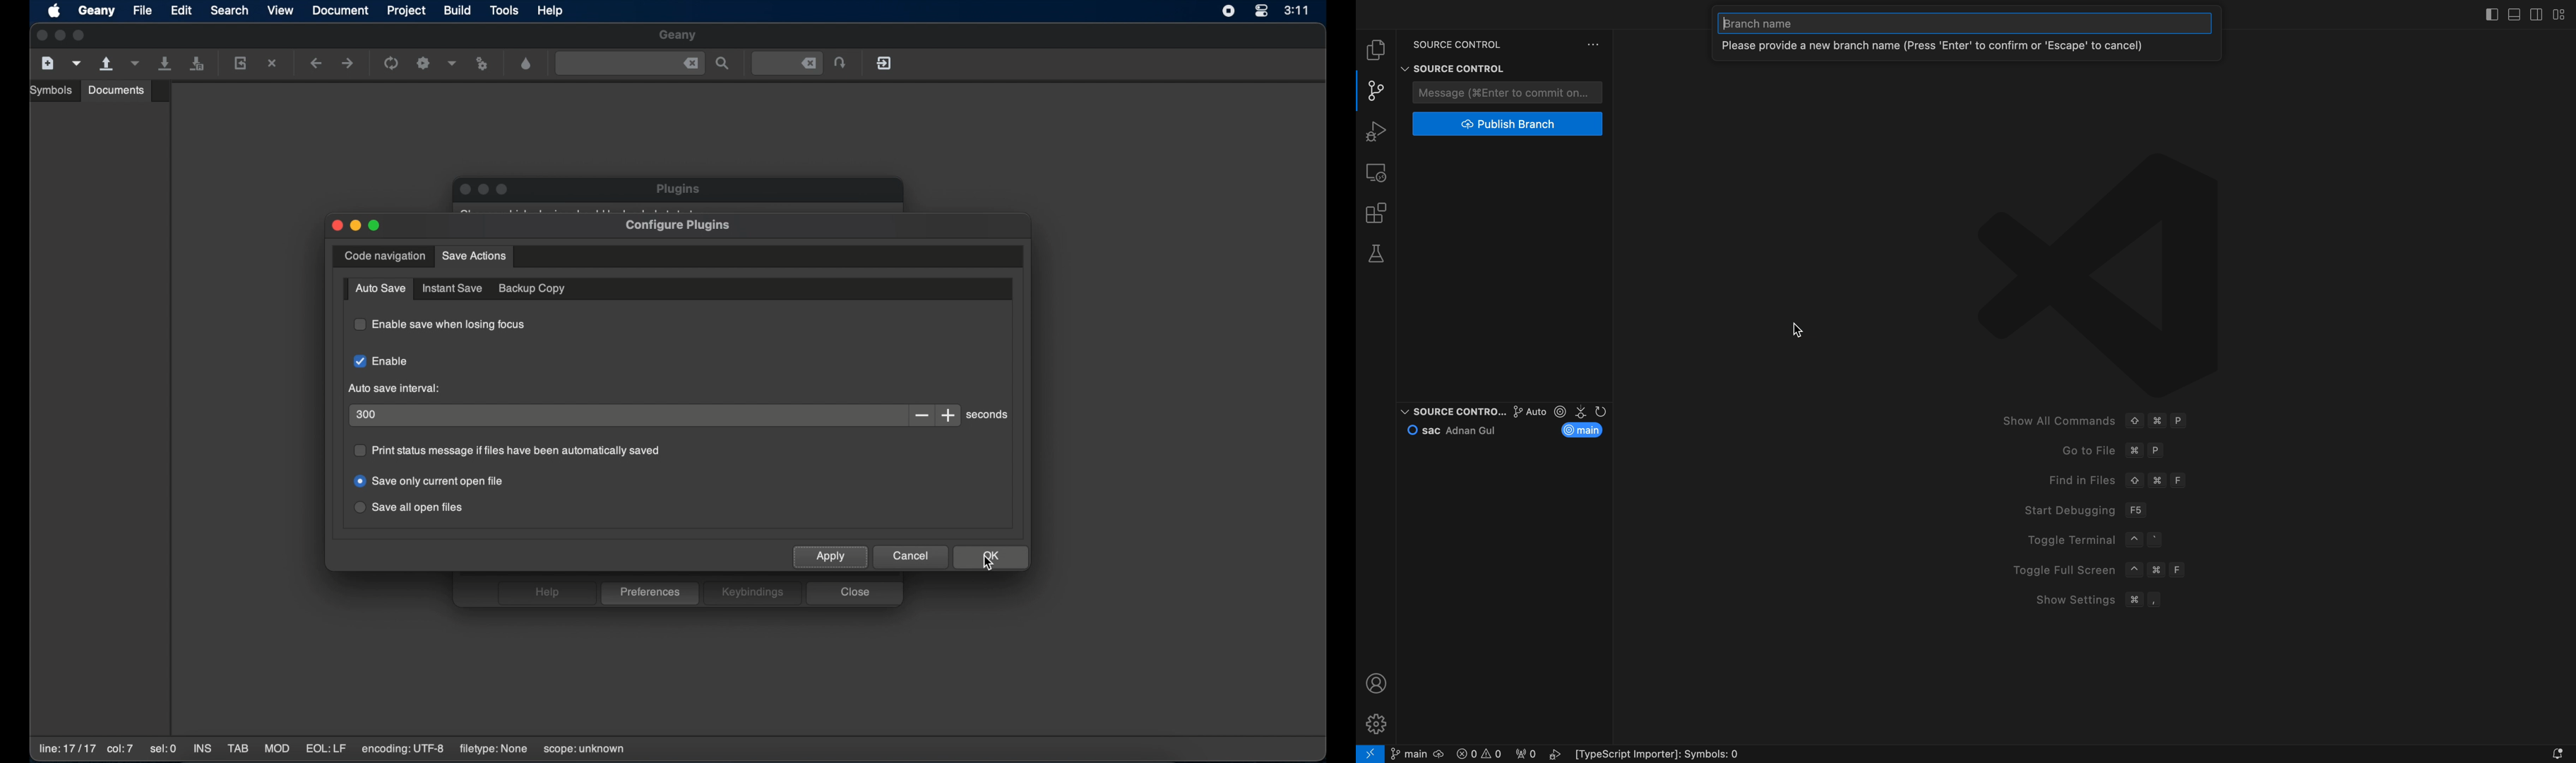  Describe the element at coordinates (484, 64) in the screenshot. I see `run or view the current file file` at that location.